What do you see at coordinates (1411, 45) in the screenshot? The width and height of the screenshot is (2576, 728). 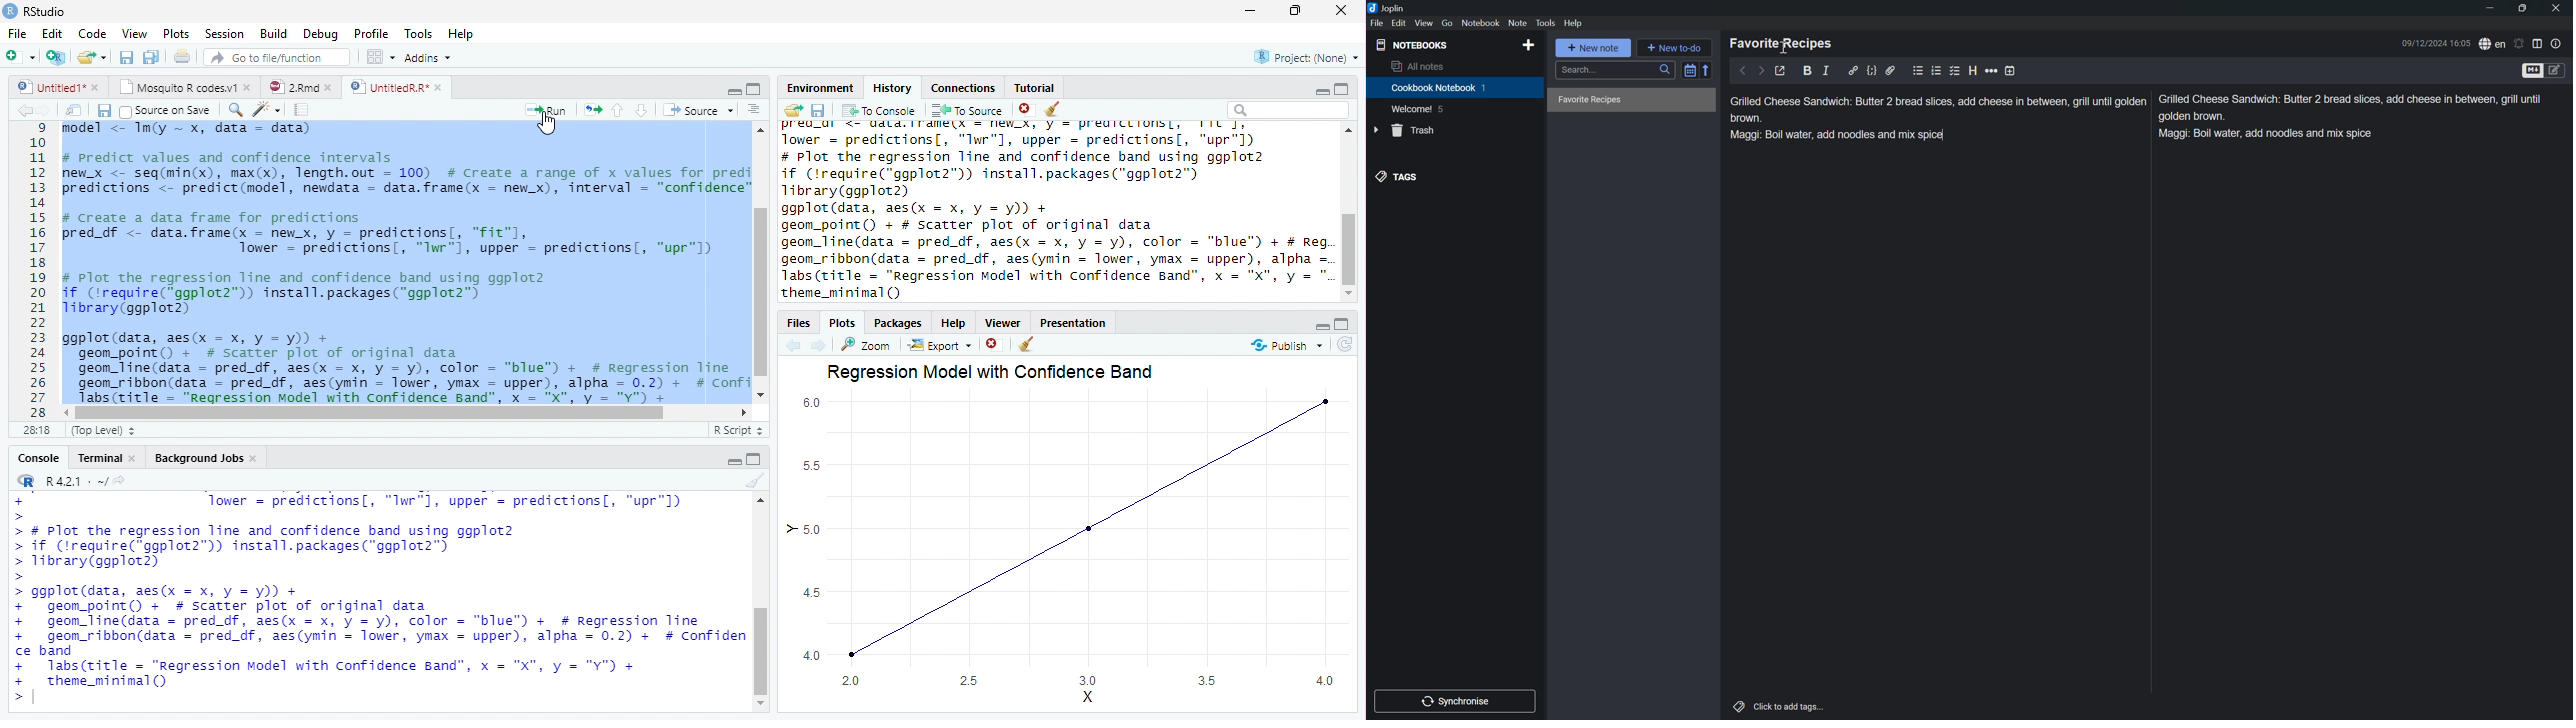 I see `NOTEBOOKS` at bounding box center [1411, 45].